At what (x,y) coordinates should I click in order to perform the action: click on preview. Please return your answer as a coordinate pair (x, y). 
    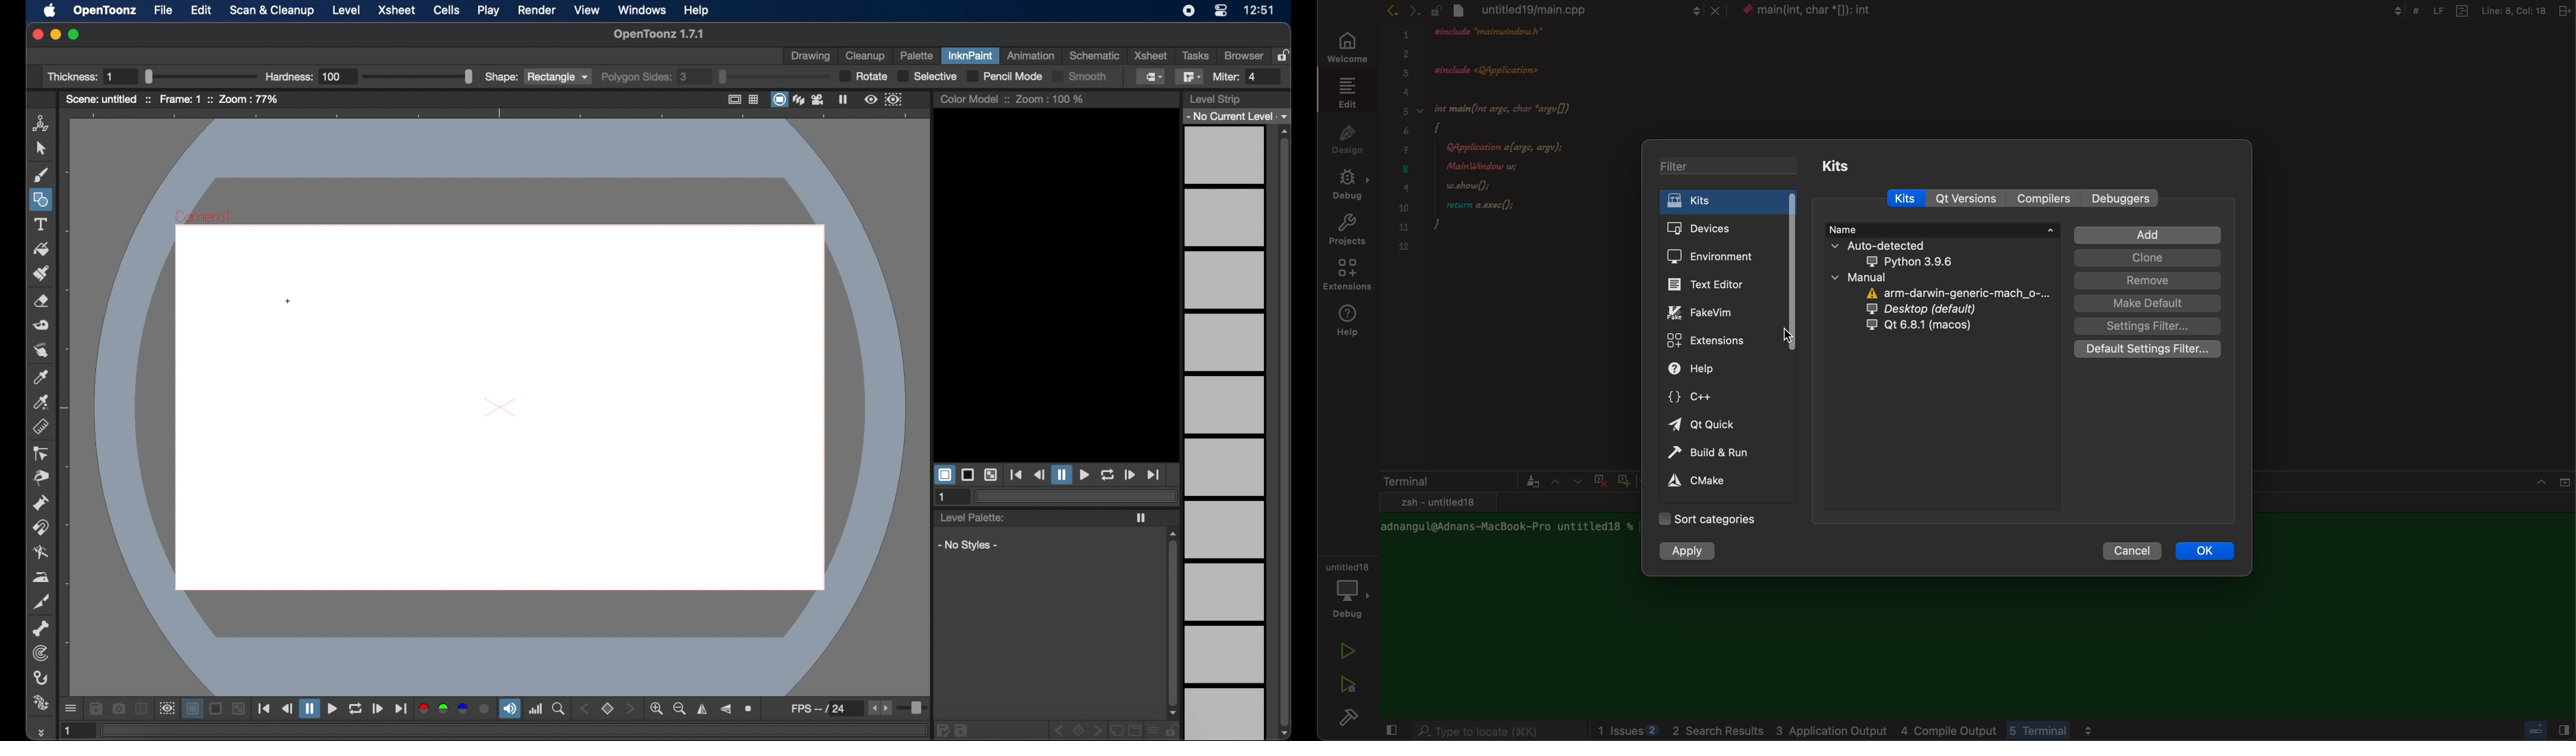
    Looking at the image, I should click on (494, 401).